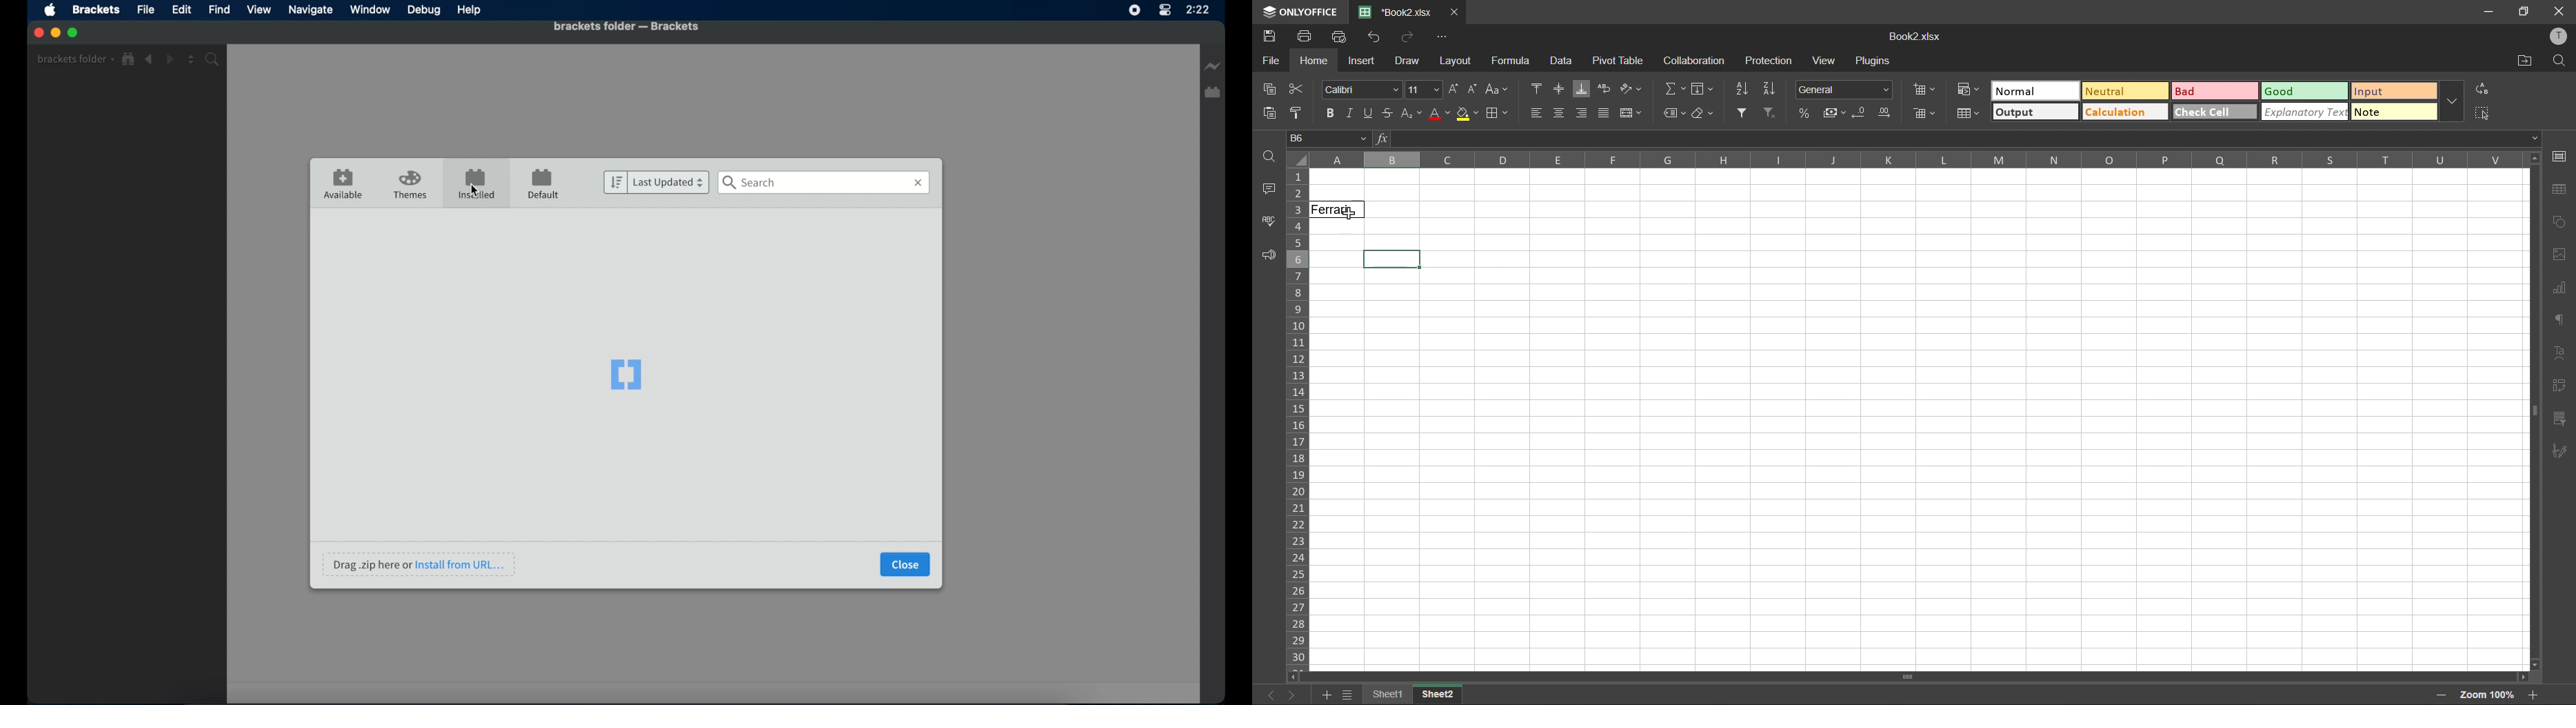 Image resolution: width=2576 pixels, height=728 pixels. I want to click on plugins, so click(1875, 61).